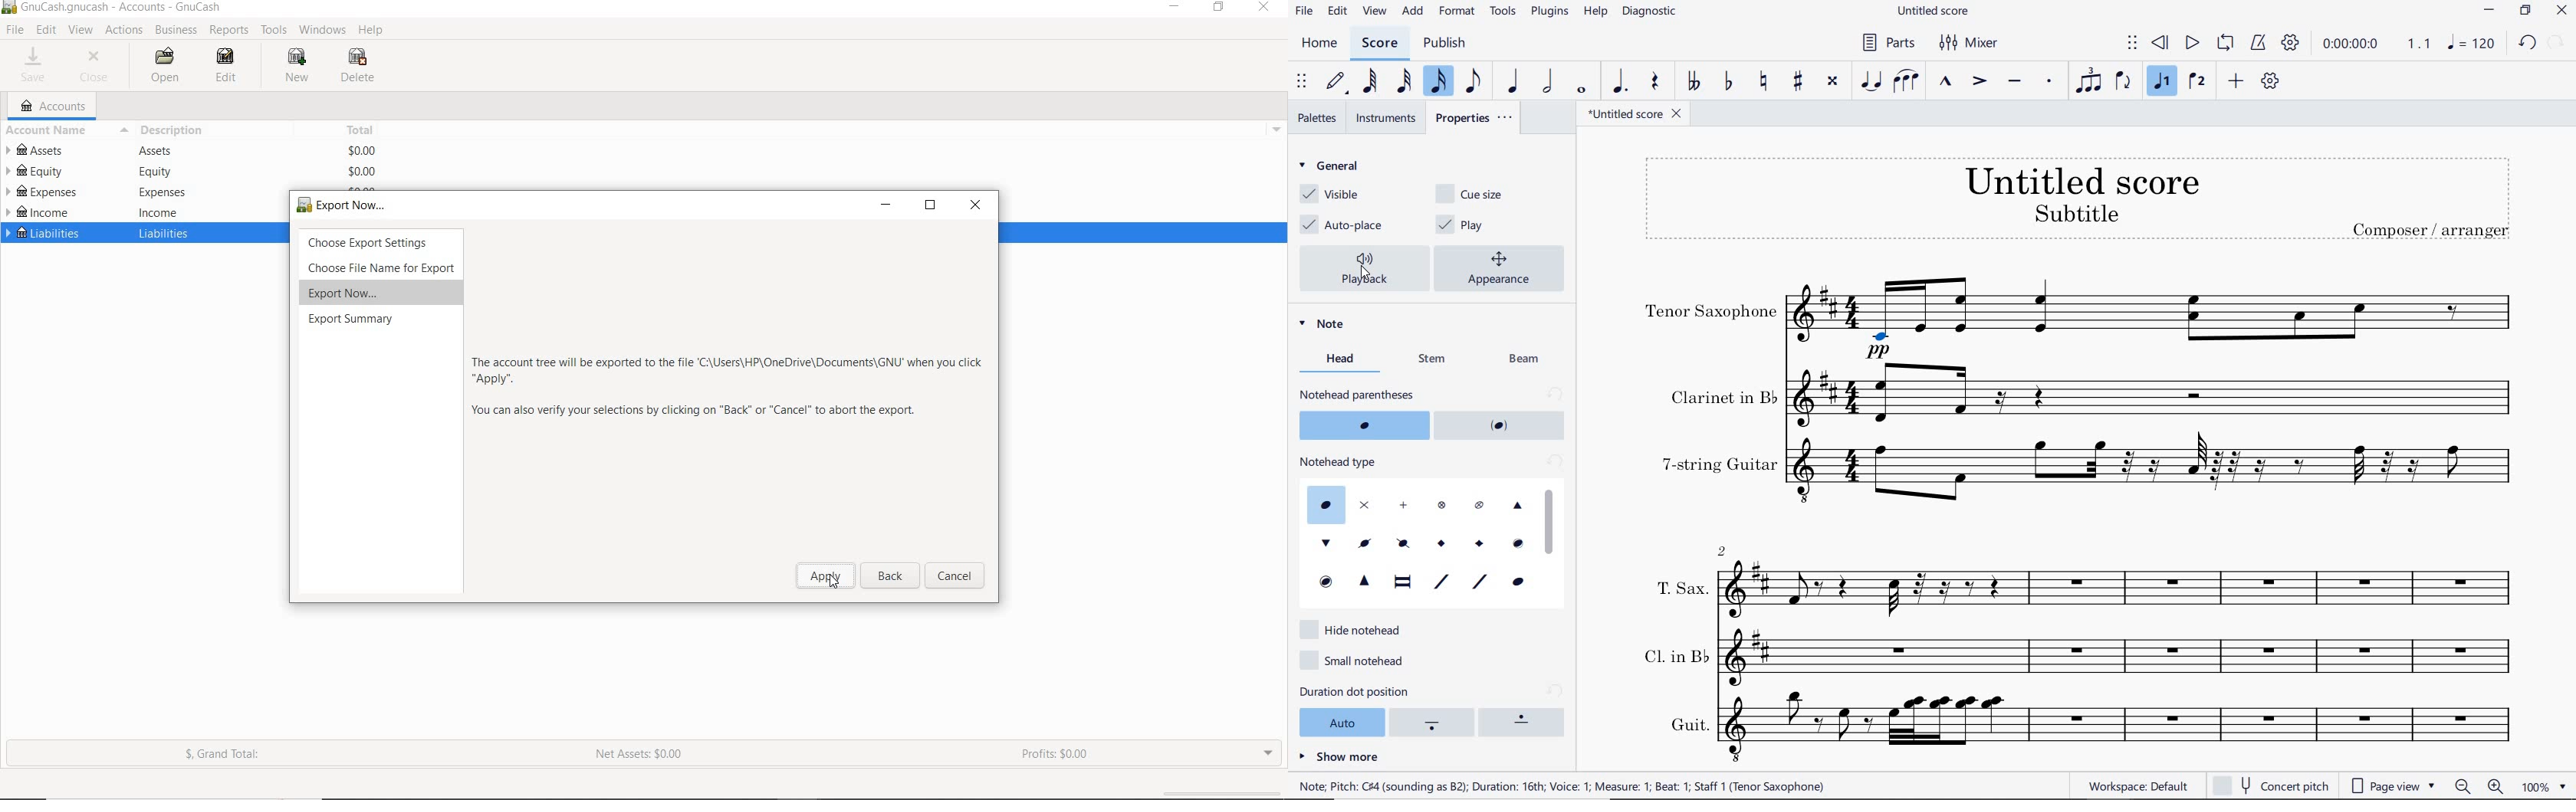 The width and height of the screenshot is (2576, 812). I want to click on note:pitch, so click(1562, 785).